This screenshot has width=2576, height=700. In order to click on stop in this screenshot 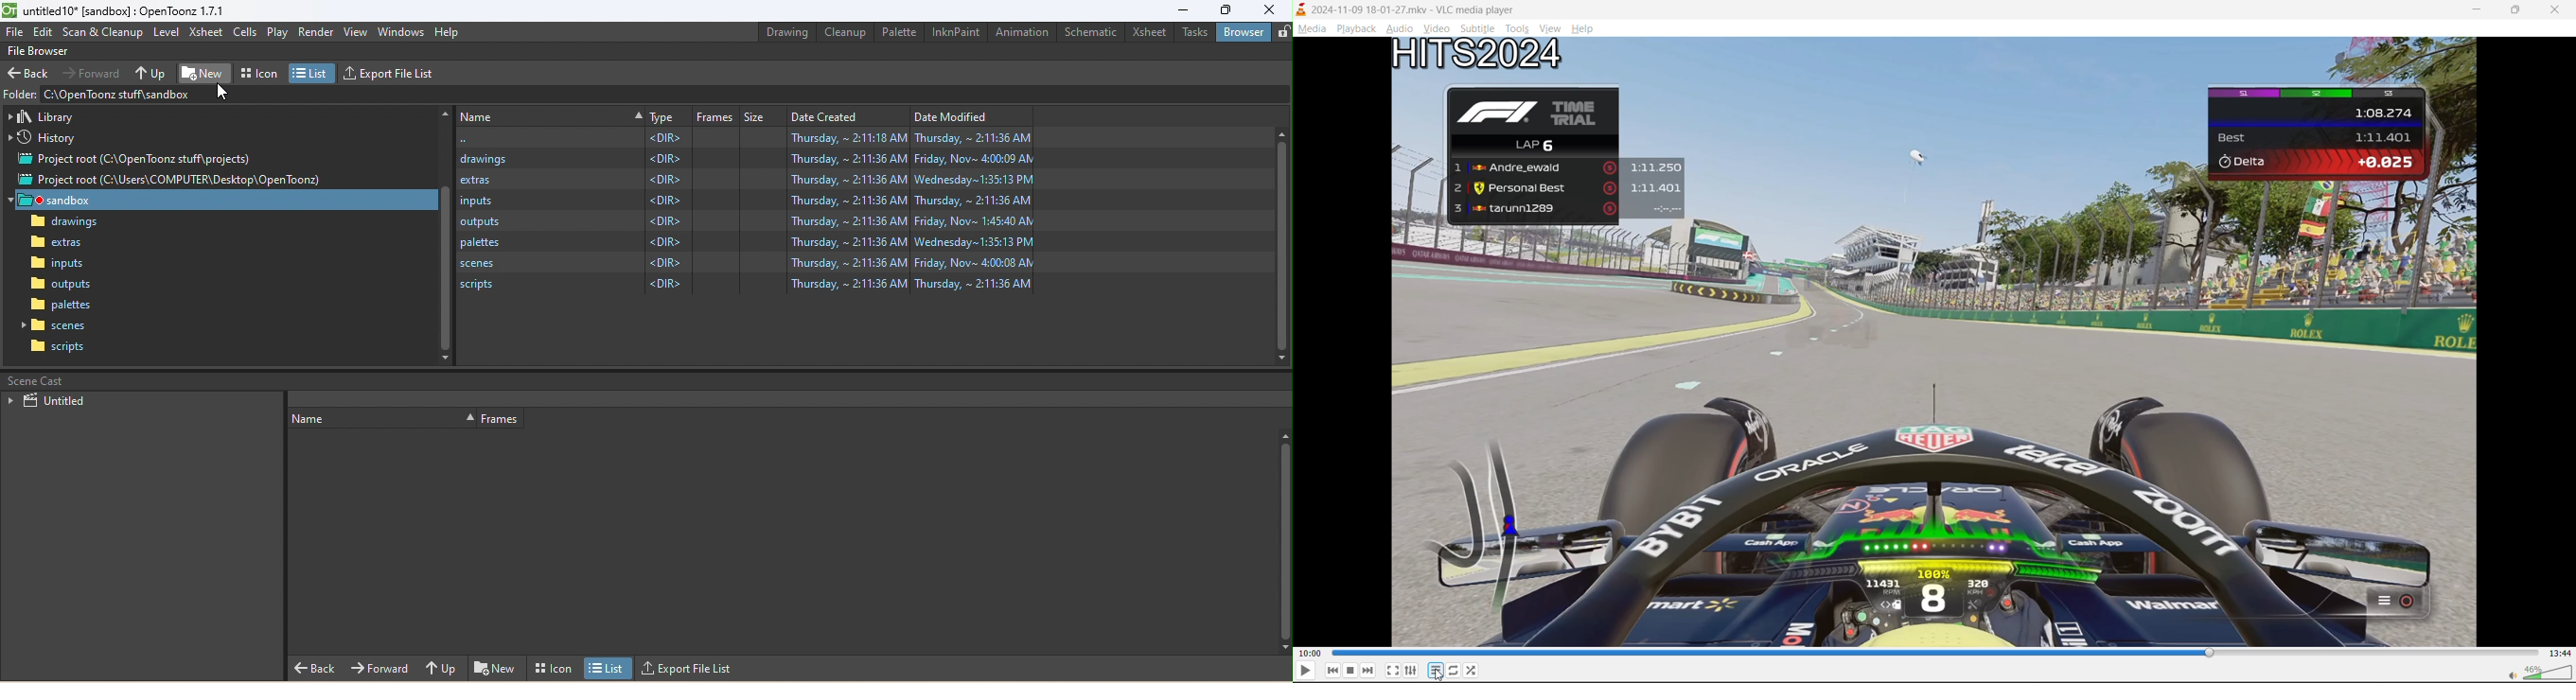, I will do `click(1350, 670)`.